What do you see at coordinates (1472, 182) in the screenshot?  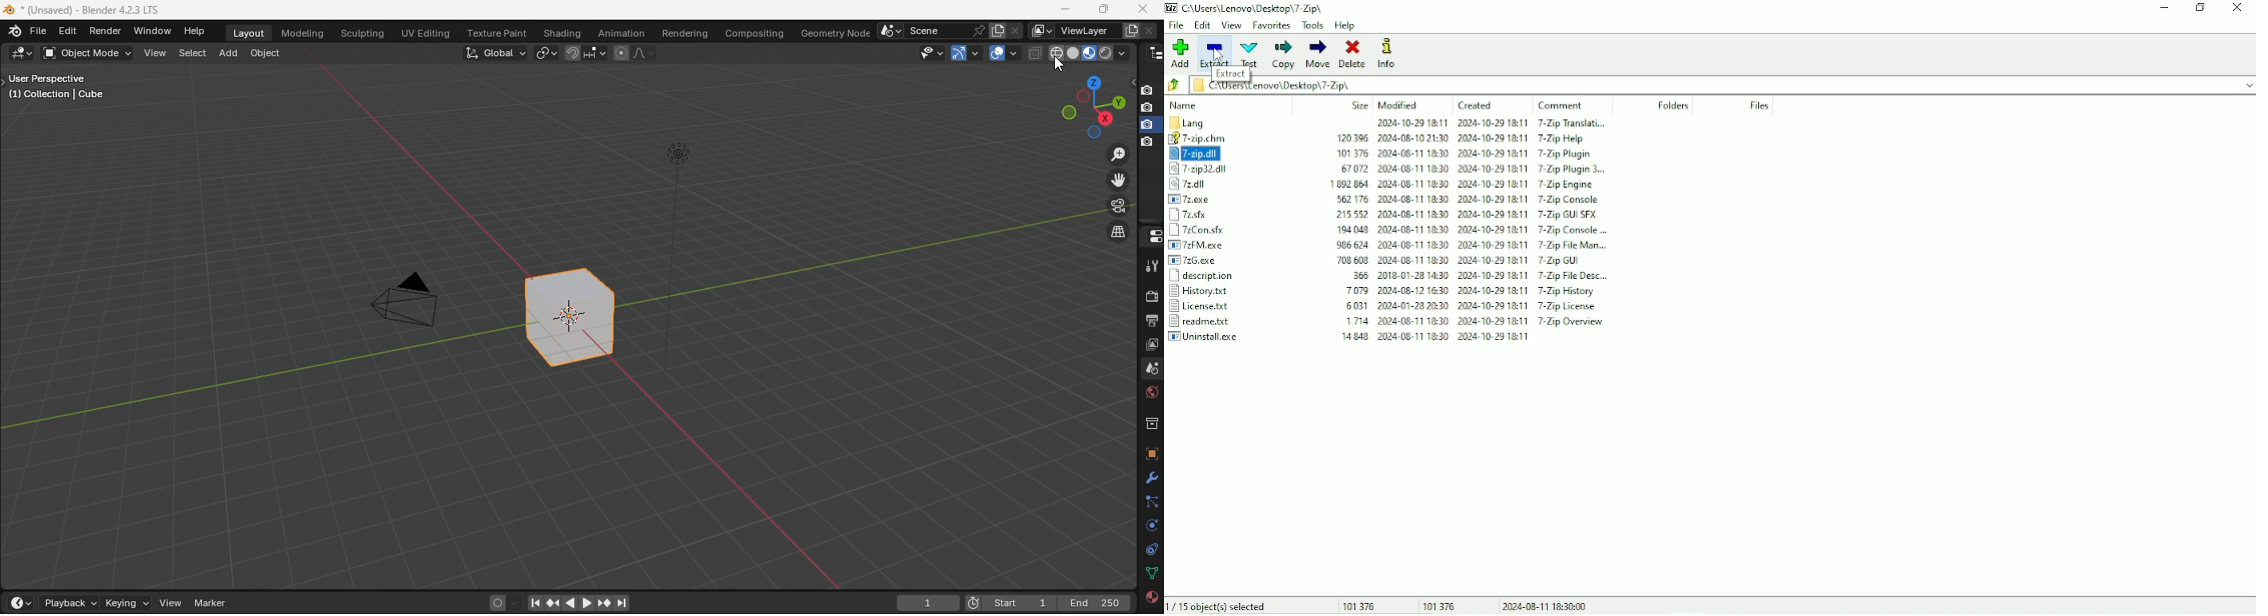 I see `1092064 2004.08 111830 2024-10-291811 7-Zip Engine` at bounding box center [1472, 182].